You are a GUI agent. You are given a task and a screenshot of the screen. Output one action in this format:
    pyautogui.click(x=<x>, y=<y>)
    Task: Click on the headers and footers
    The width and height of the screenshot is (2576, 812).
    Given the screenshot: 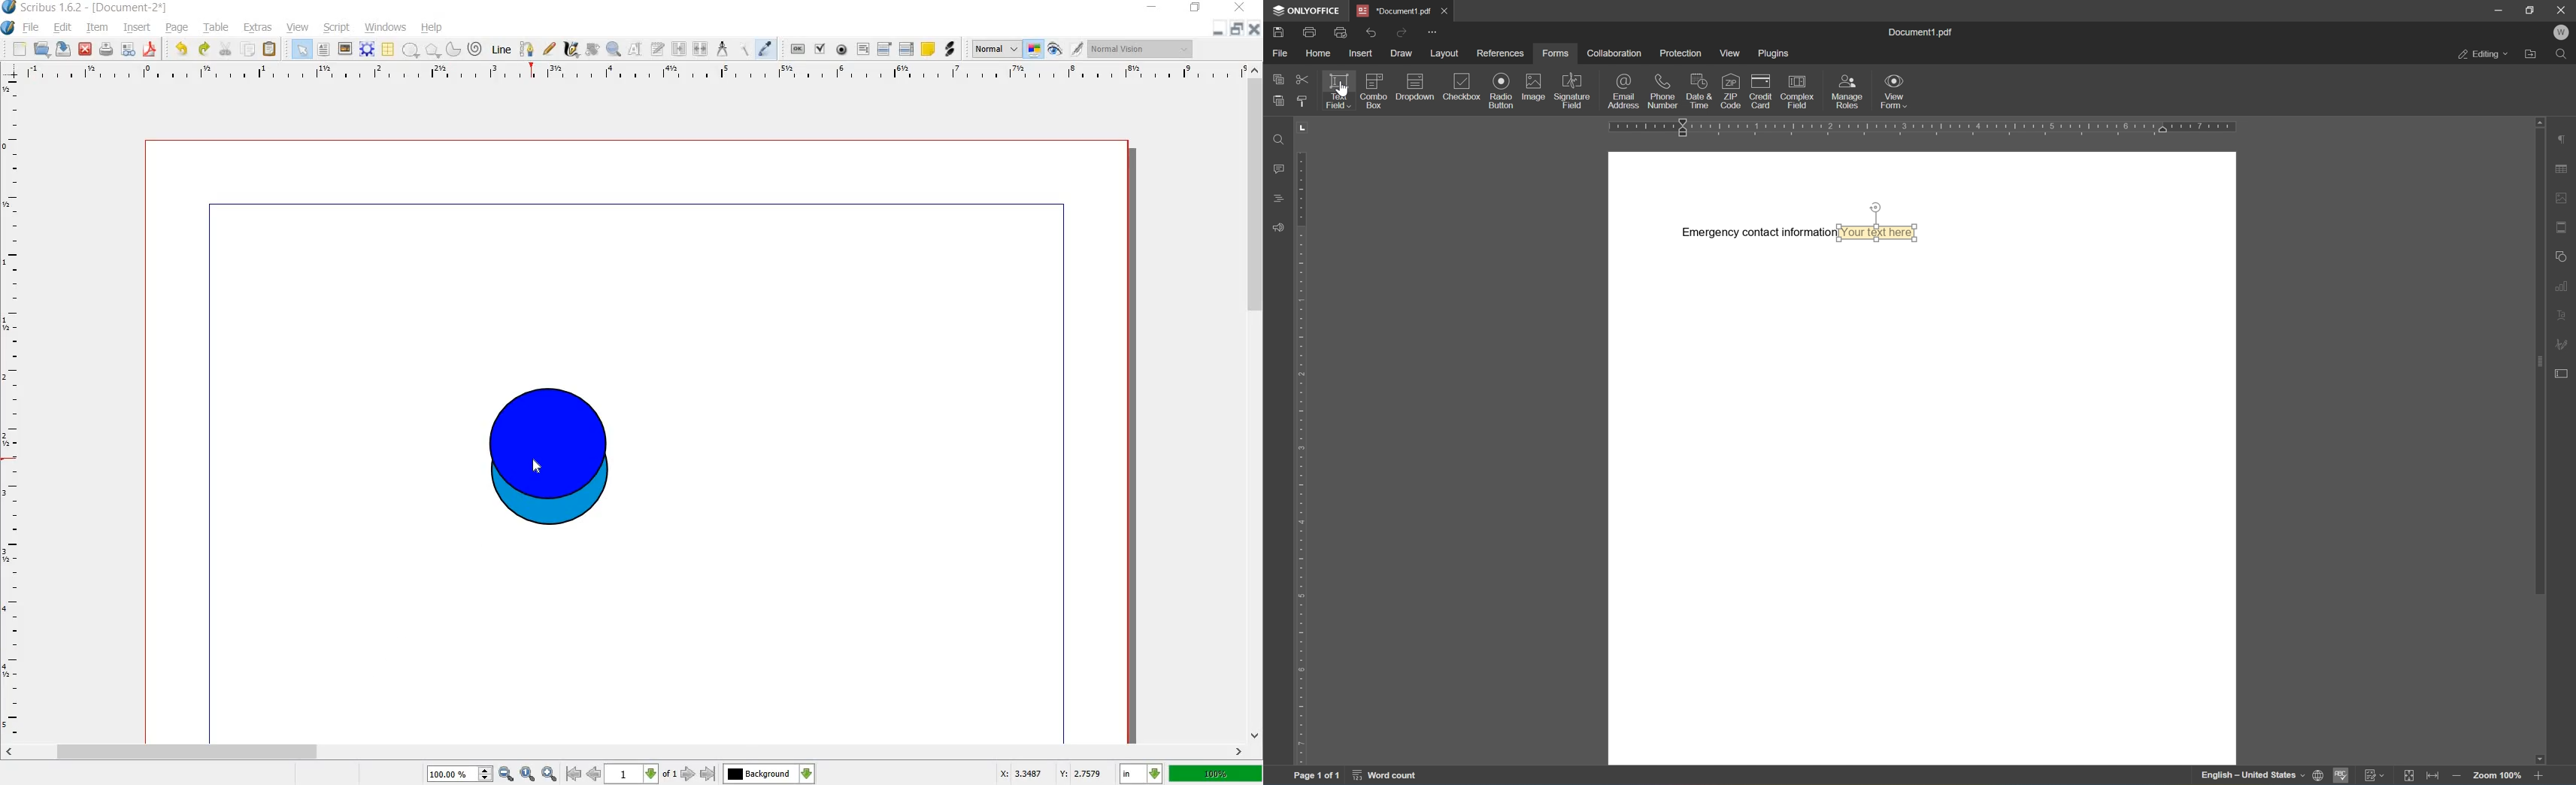 What is the action you would take?
    pyautogui.click(x=2564, y=224)
    